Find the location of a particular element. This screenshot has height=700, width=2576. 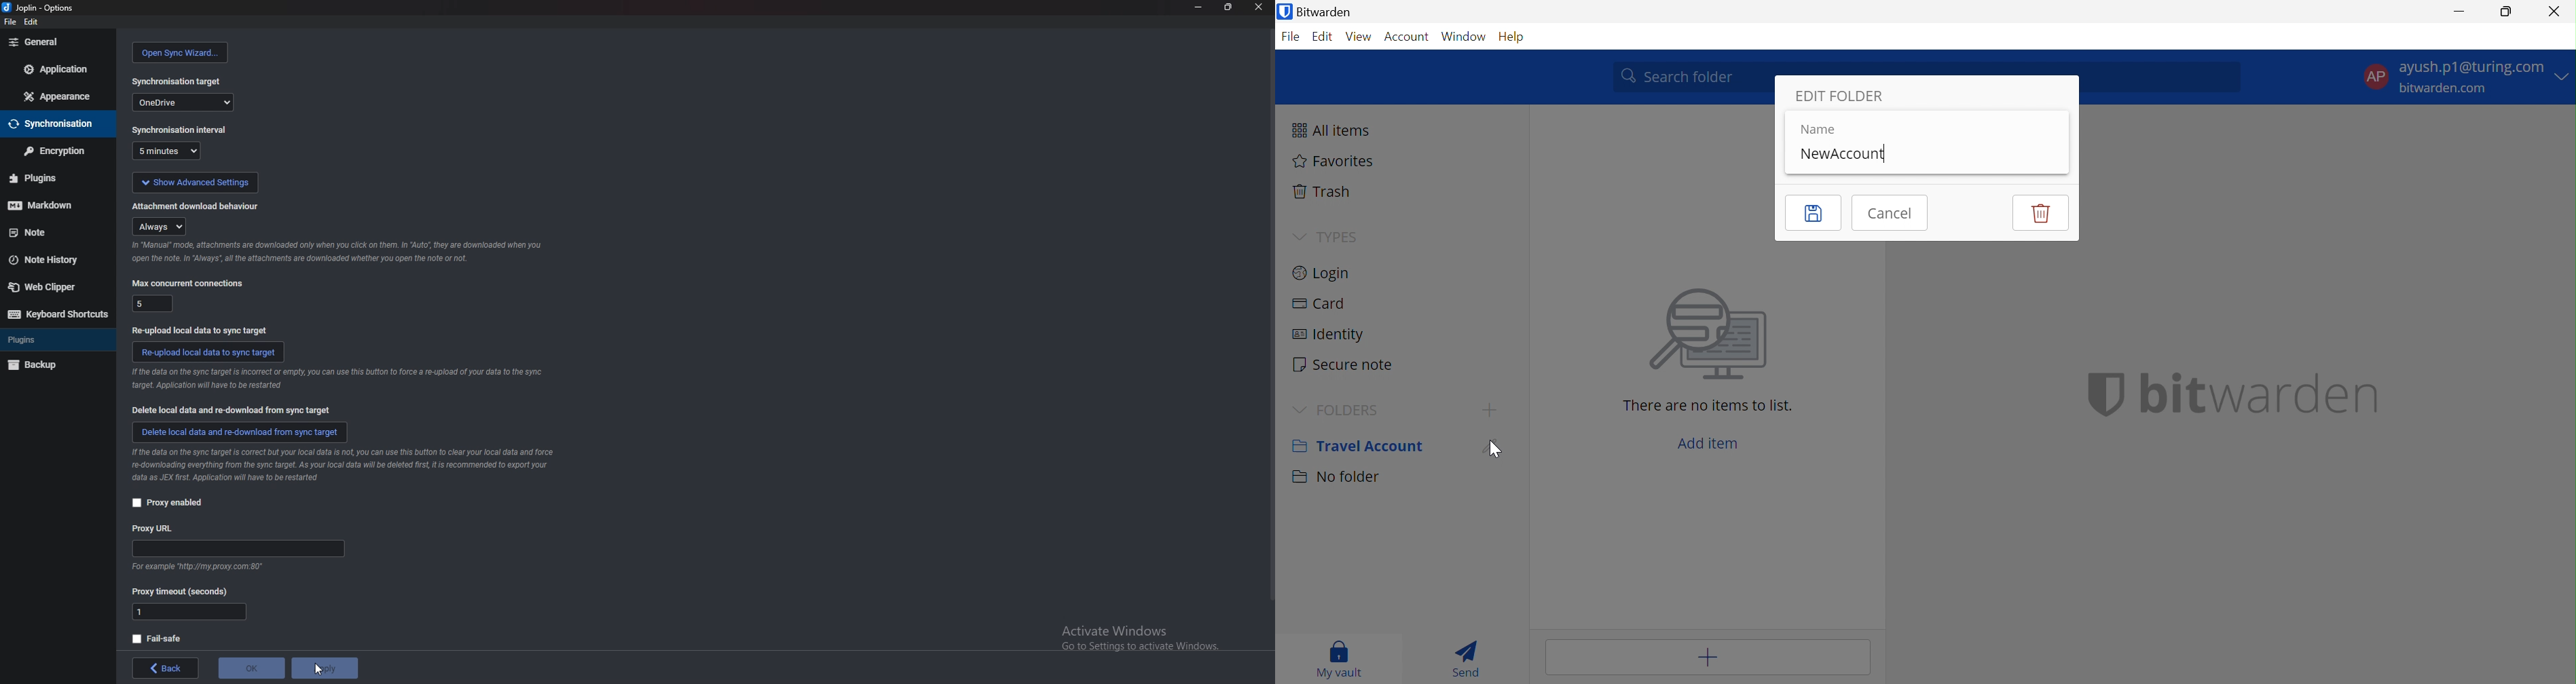

info is located at coordinates (336, 379).